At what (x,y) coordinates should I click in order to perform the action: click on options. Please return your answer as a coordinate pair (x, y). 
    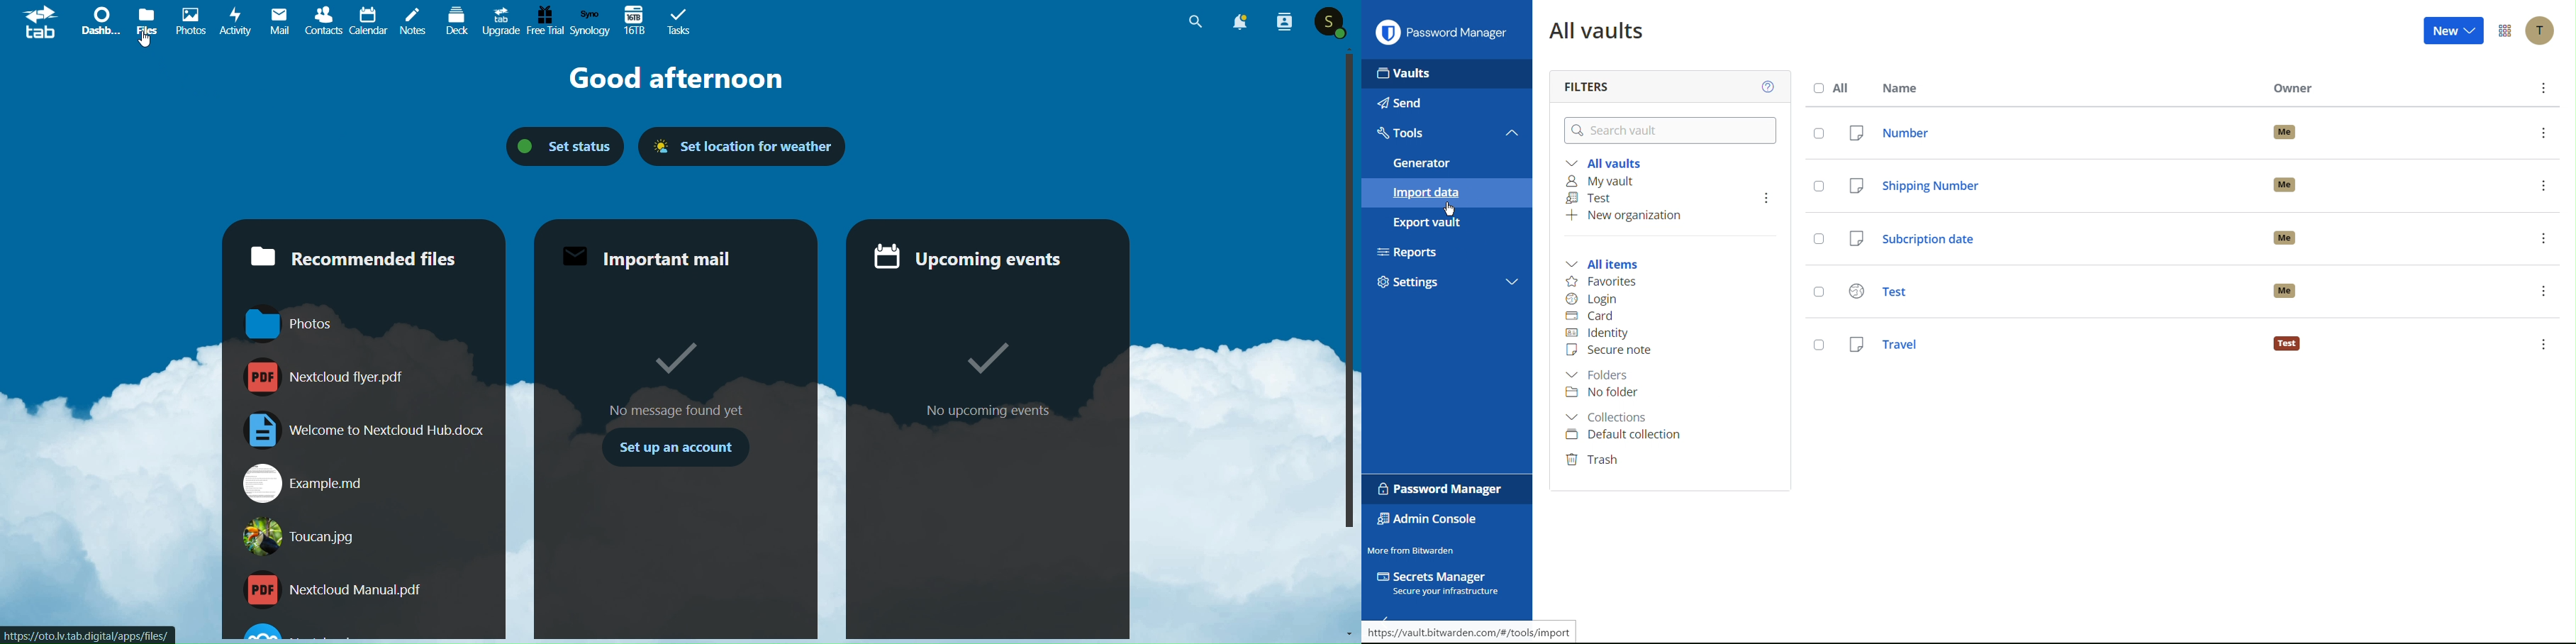
    Looking at the image, I should click on (2543, 344).